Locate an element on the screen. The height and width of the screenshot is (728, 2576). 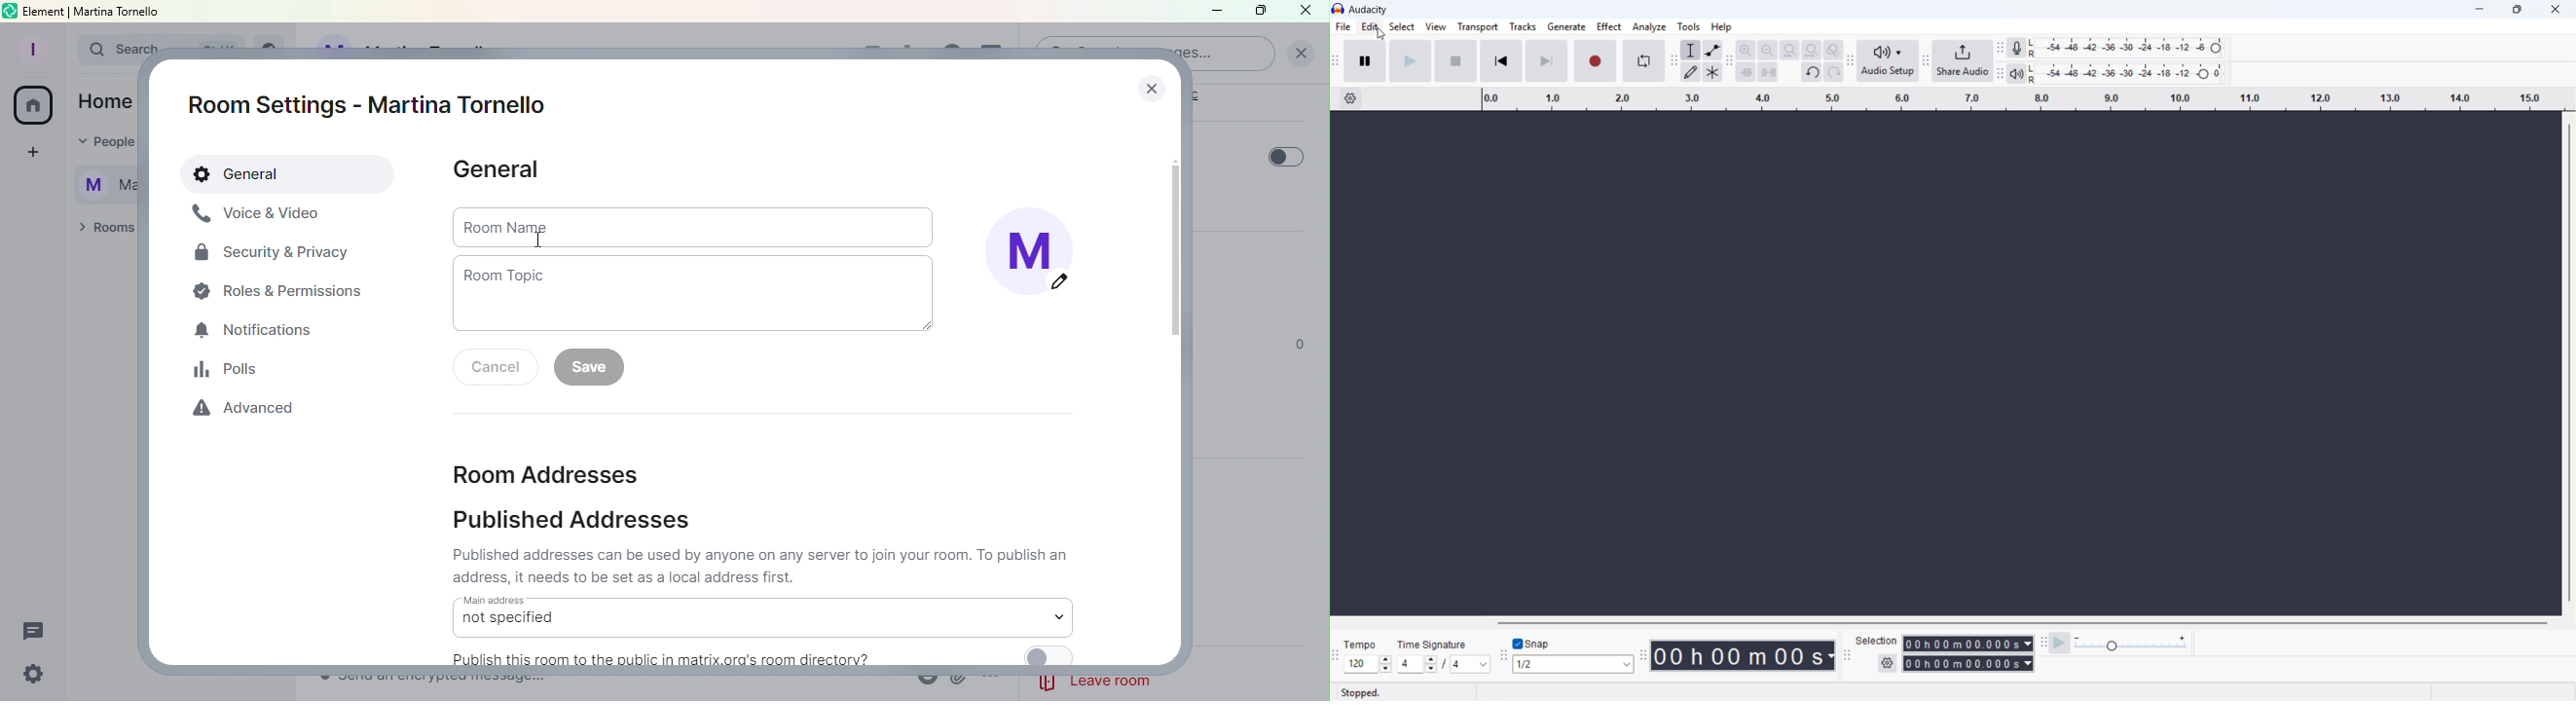
Advanced is located at coordinates (249, 412).